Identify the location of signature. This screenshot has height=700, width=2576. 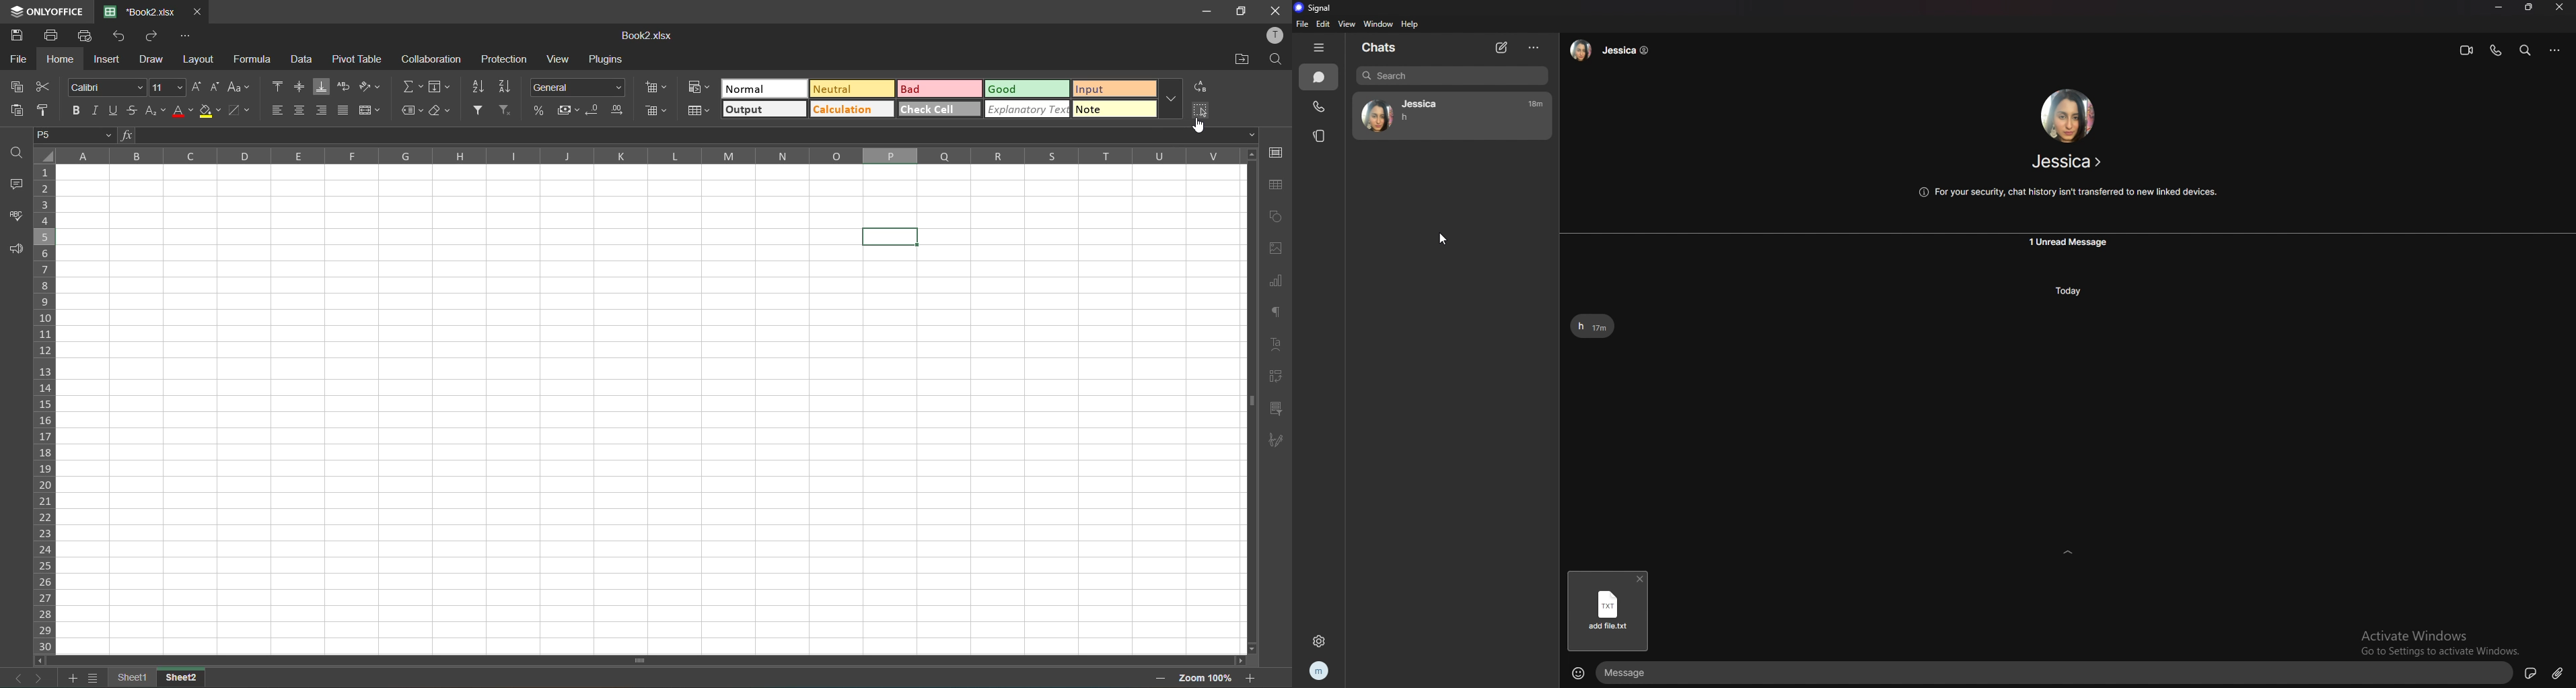
(1276, 441).